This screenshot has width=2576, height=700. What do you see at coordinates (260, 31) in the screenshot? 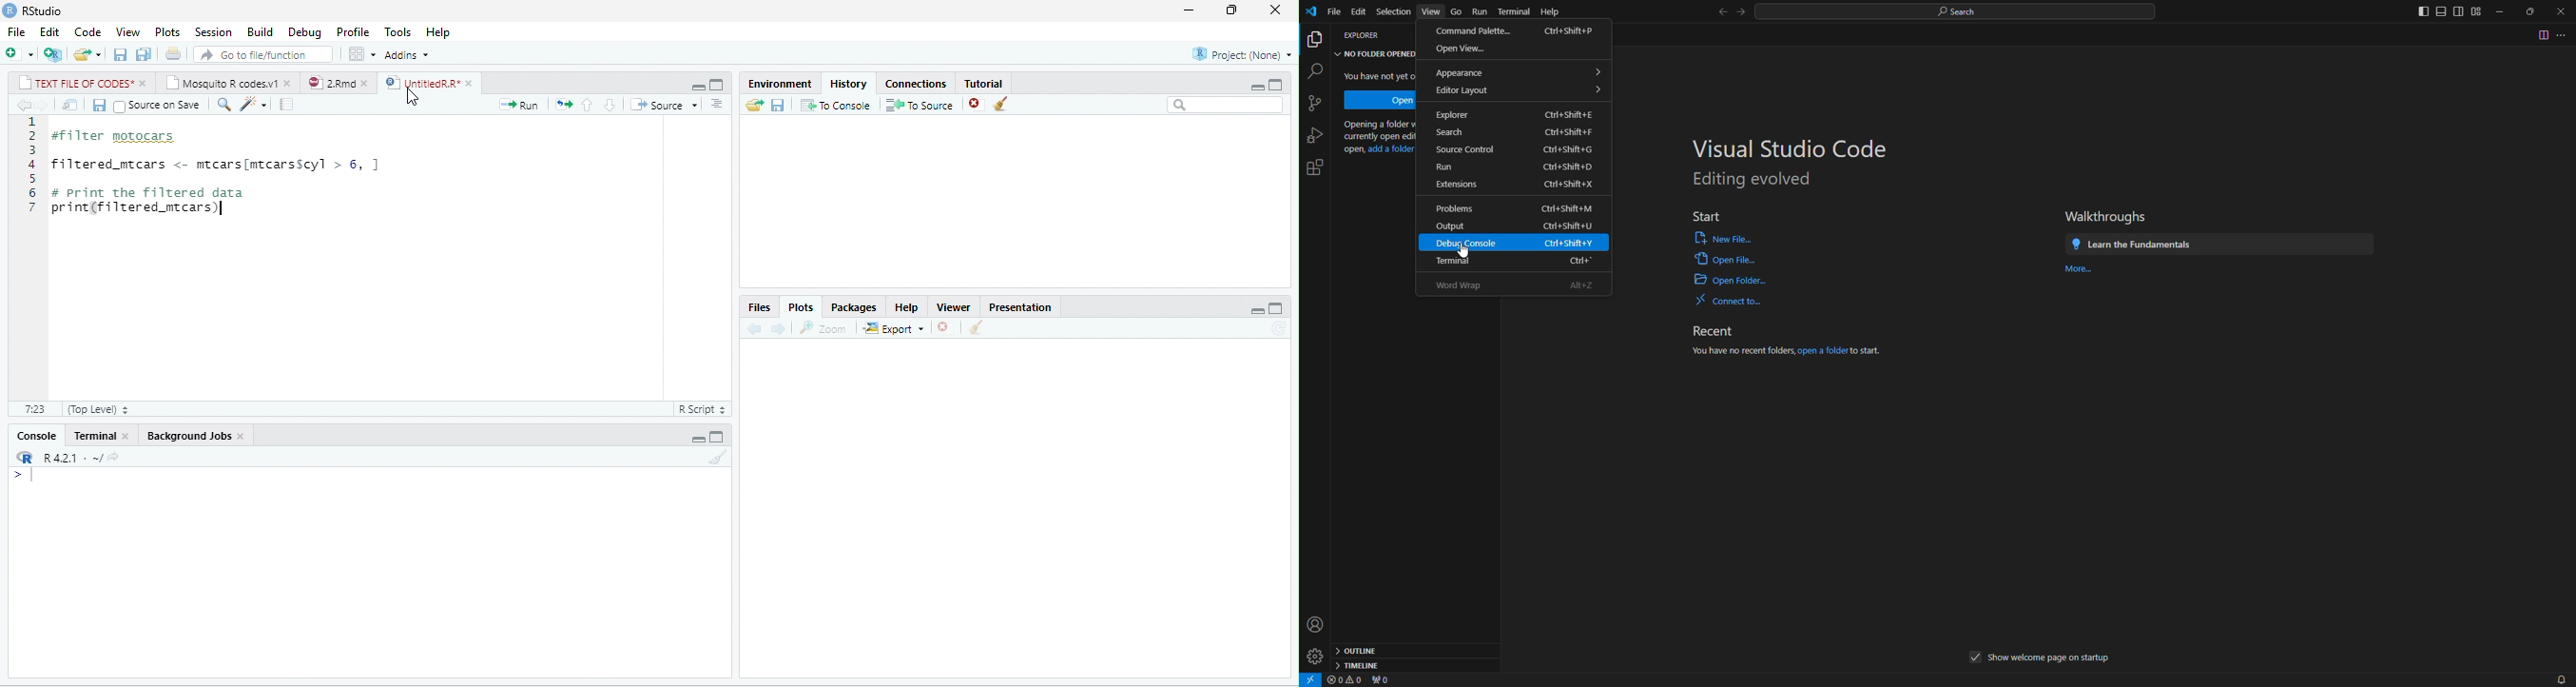
I see `Build` at bounding box center [260, 31].